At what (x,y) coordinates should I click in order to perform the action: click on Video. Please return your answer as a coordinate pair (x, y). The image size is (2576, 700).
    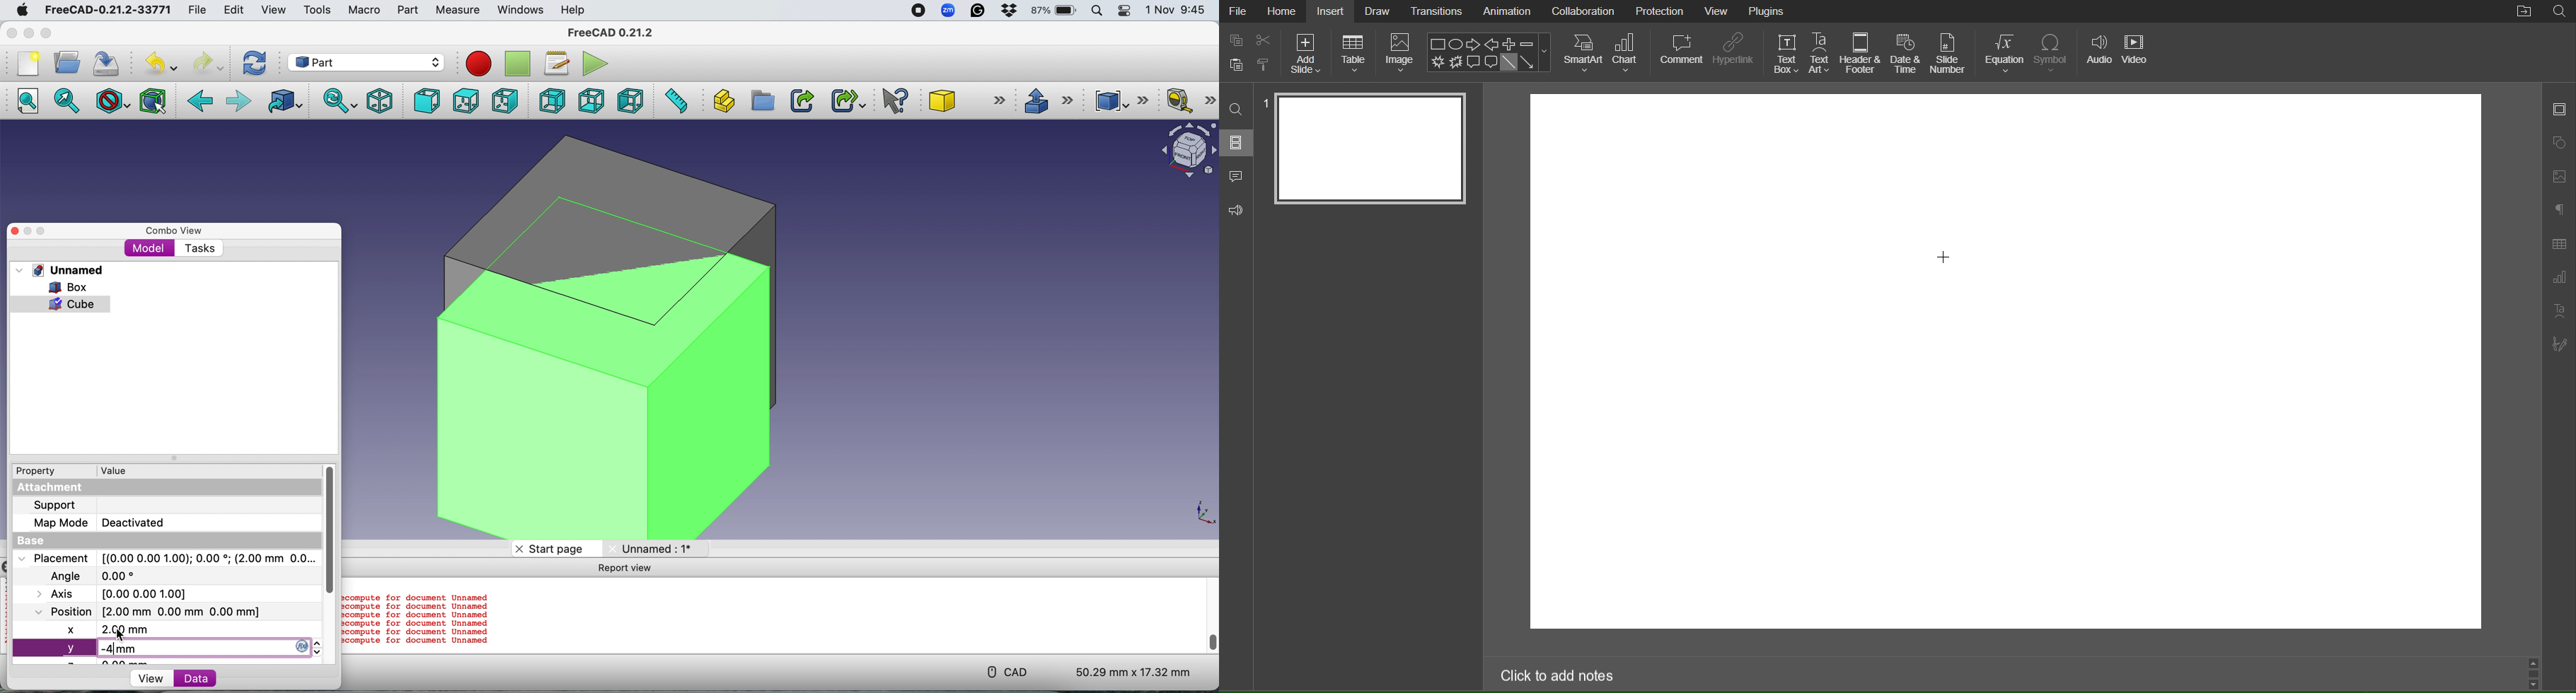
    Looking at the image, I should click on (2139, 52).